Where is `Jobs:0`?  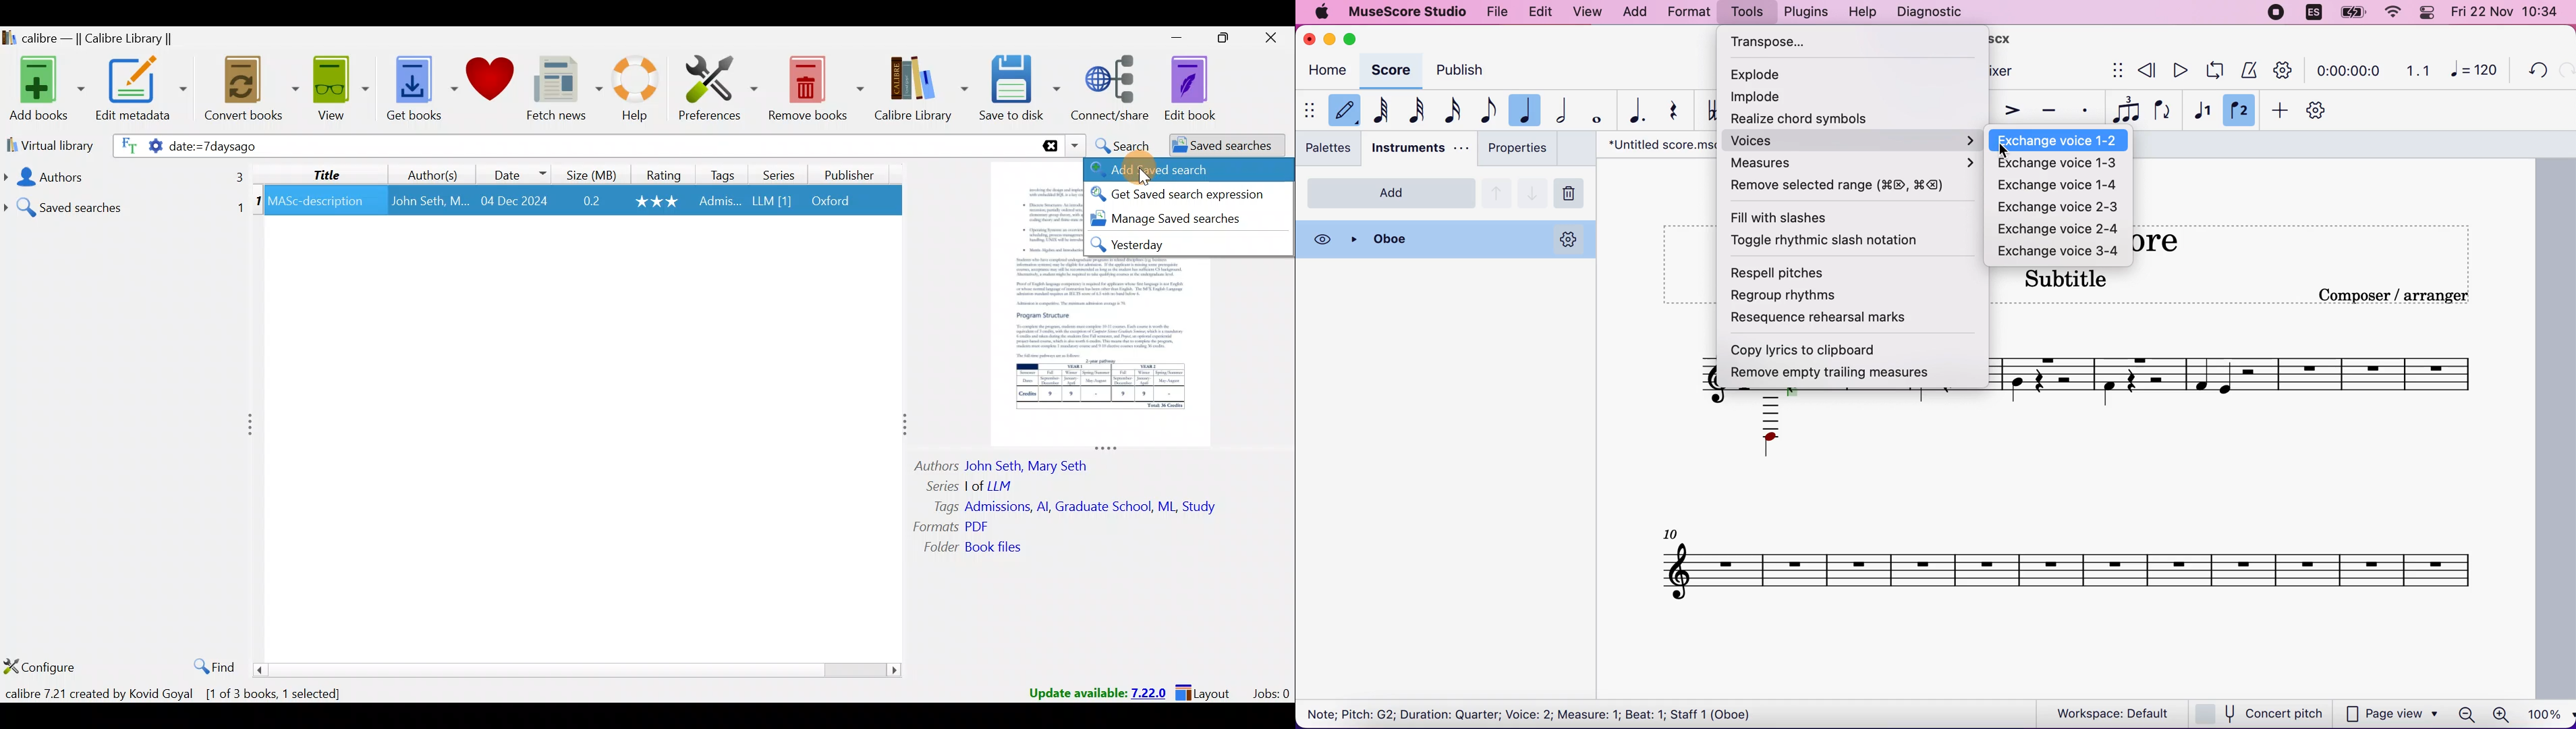 Jobs:0 is located at coordinates (1270, 693).